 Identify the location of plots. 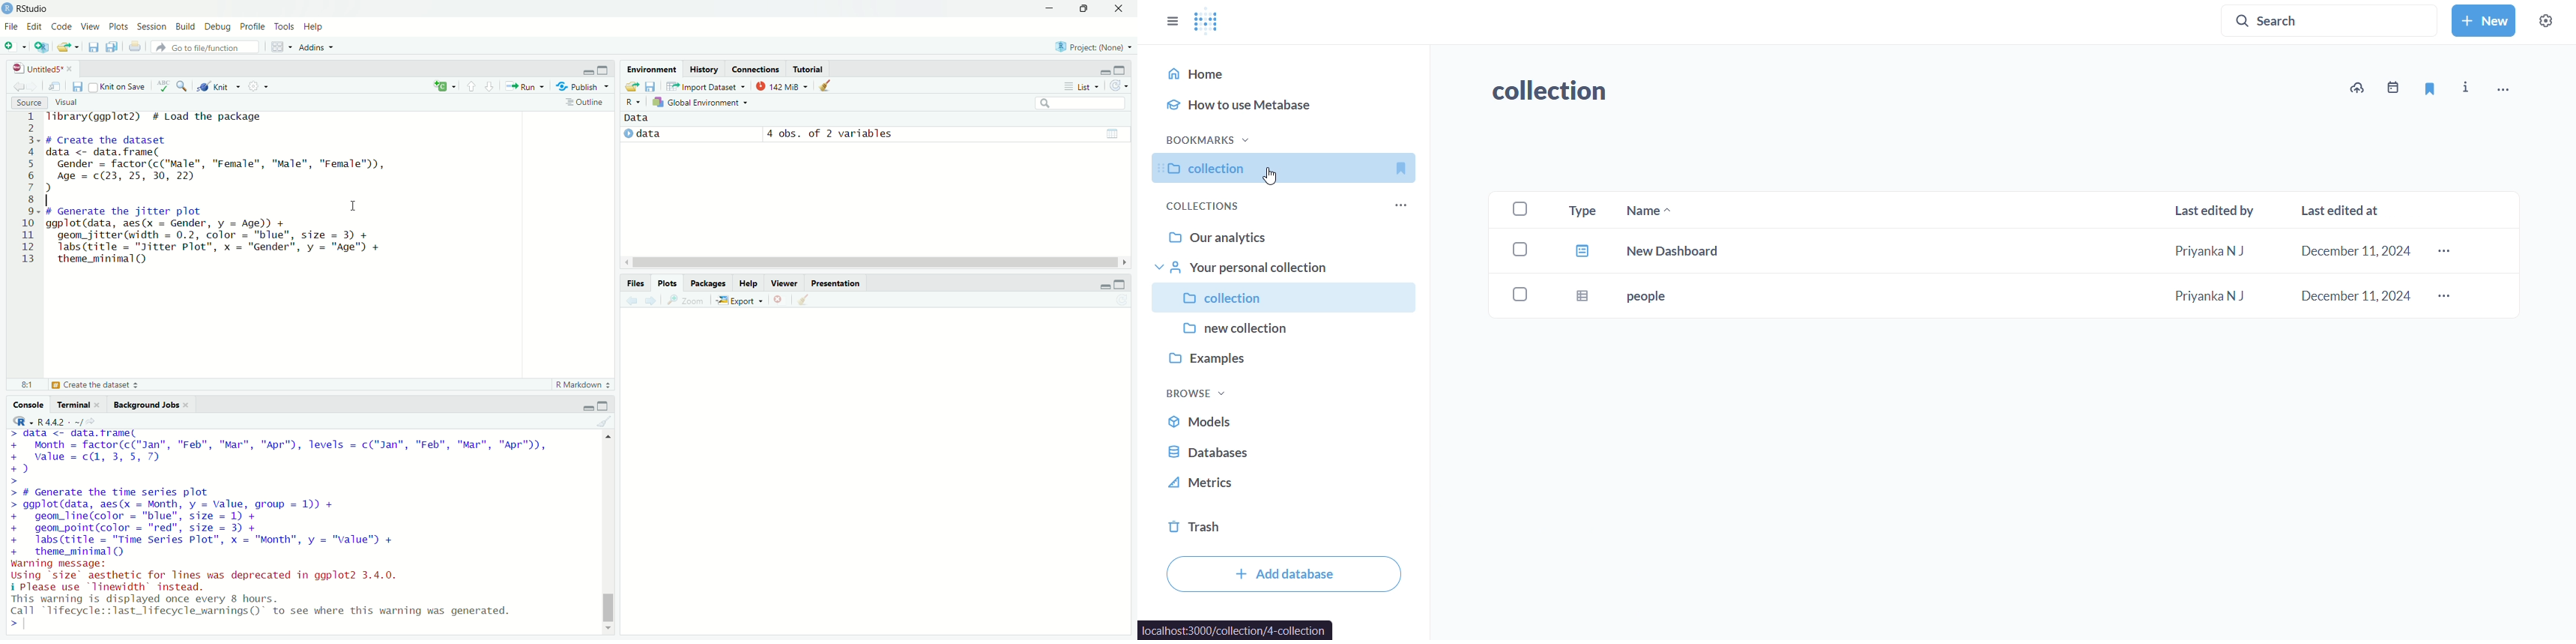
(670, 283).